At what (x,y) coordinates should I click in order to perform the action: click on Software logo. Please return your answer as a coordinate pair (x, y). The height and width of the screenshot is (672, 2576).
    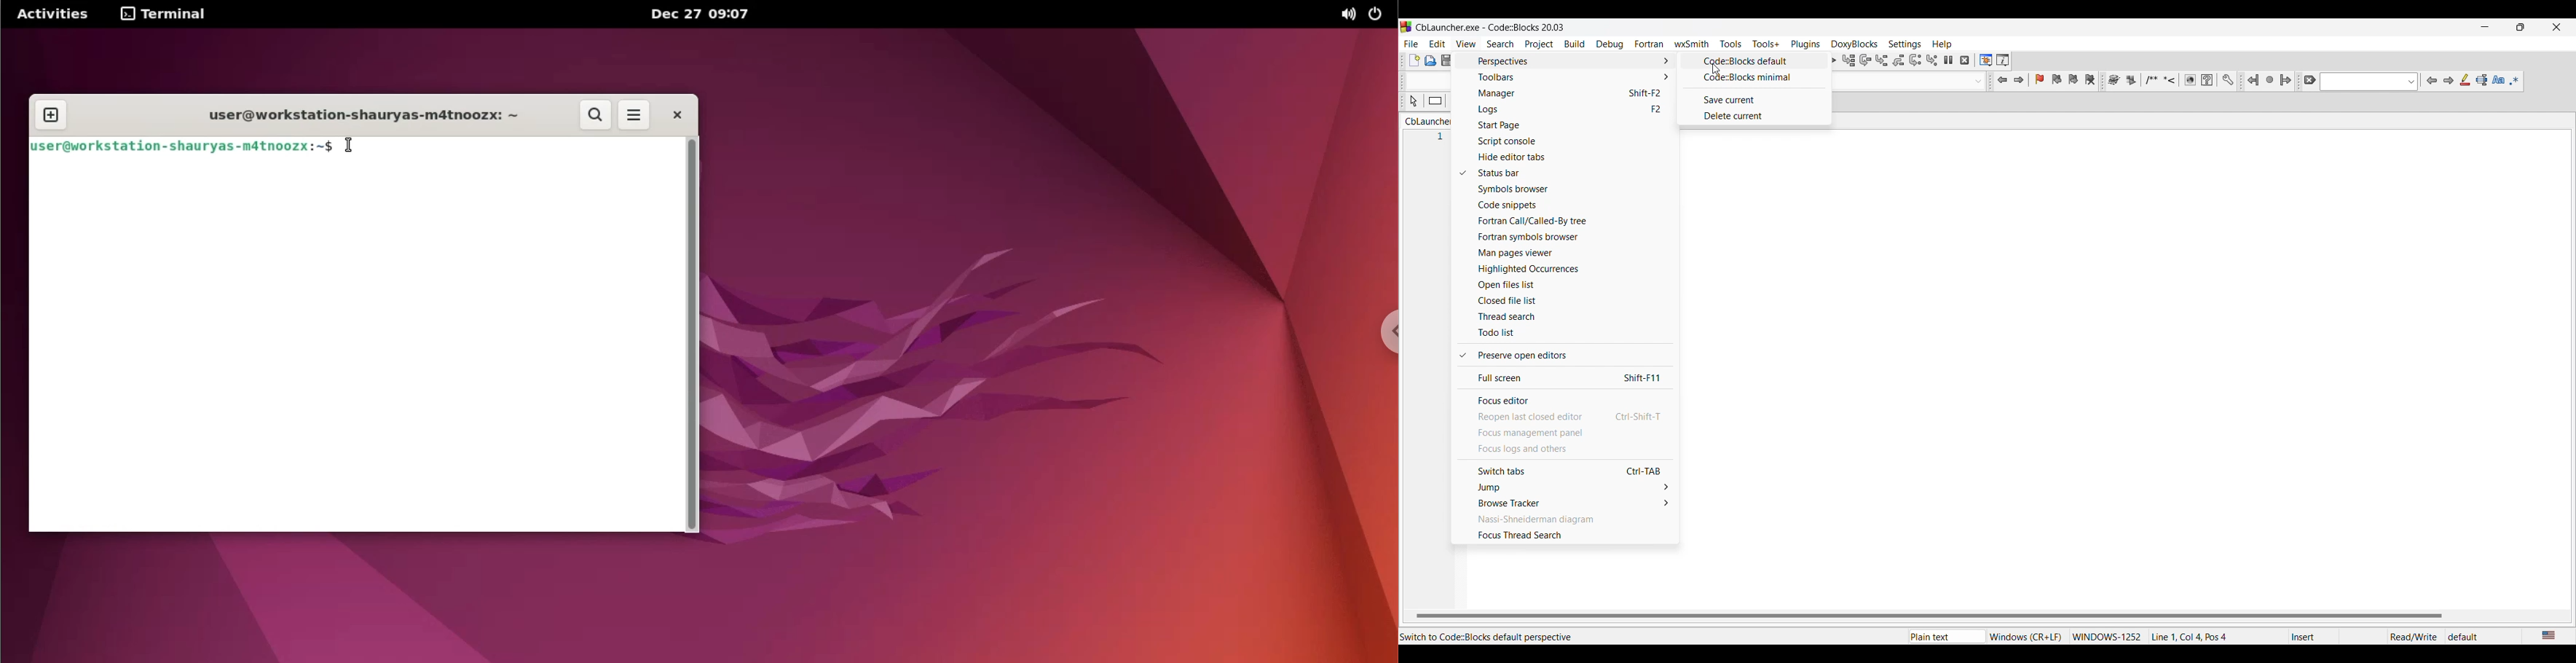
    Looking at the image, I should click on (1406, 26).